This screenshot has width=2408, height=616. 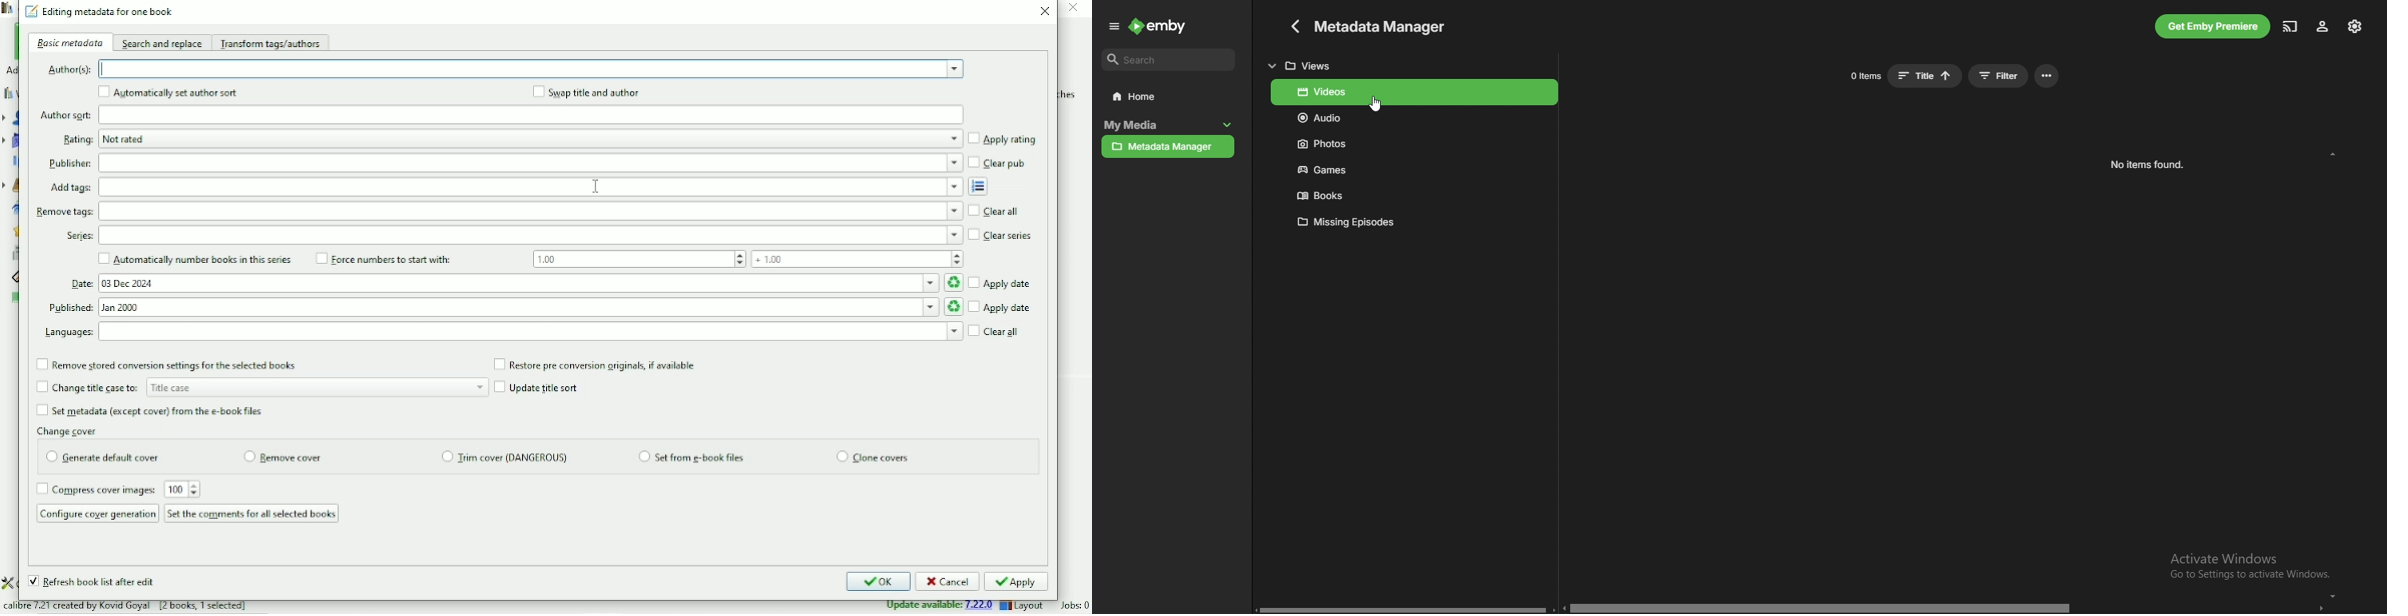 I want to click on Remove tags options, so click(x=531, y=212).